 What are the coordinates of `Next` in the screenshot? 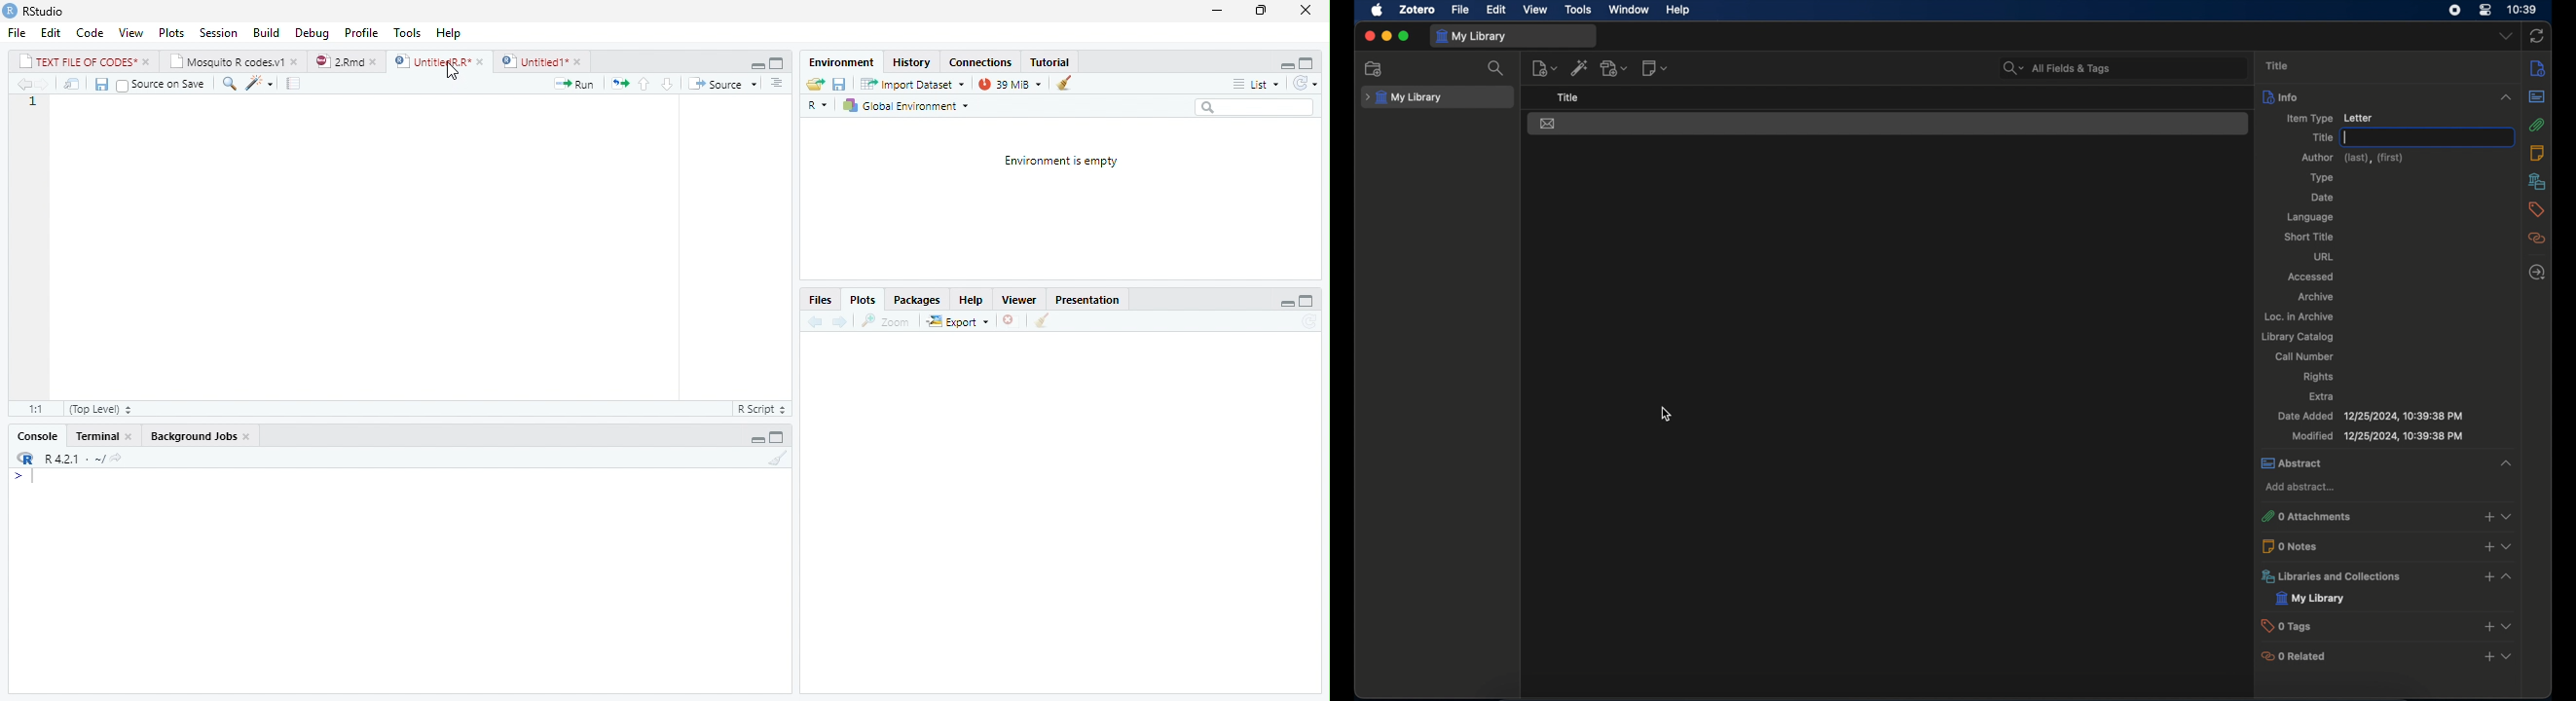 It's located at (48, 84).